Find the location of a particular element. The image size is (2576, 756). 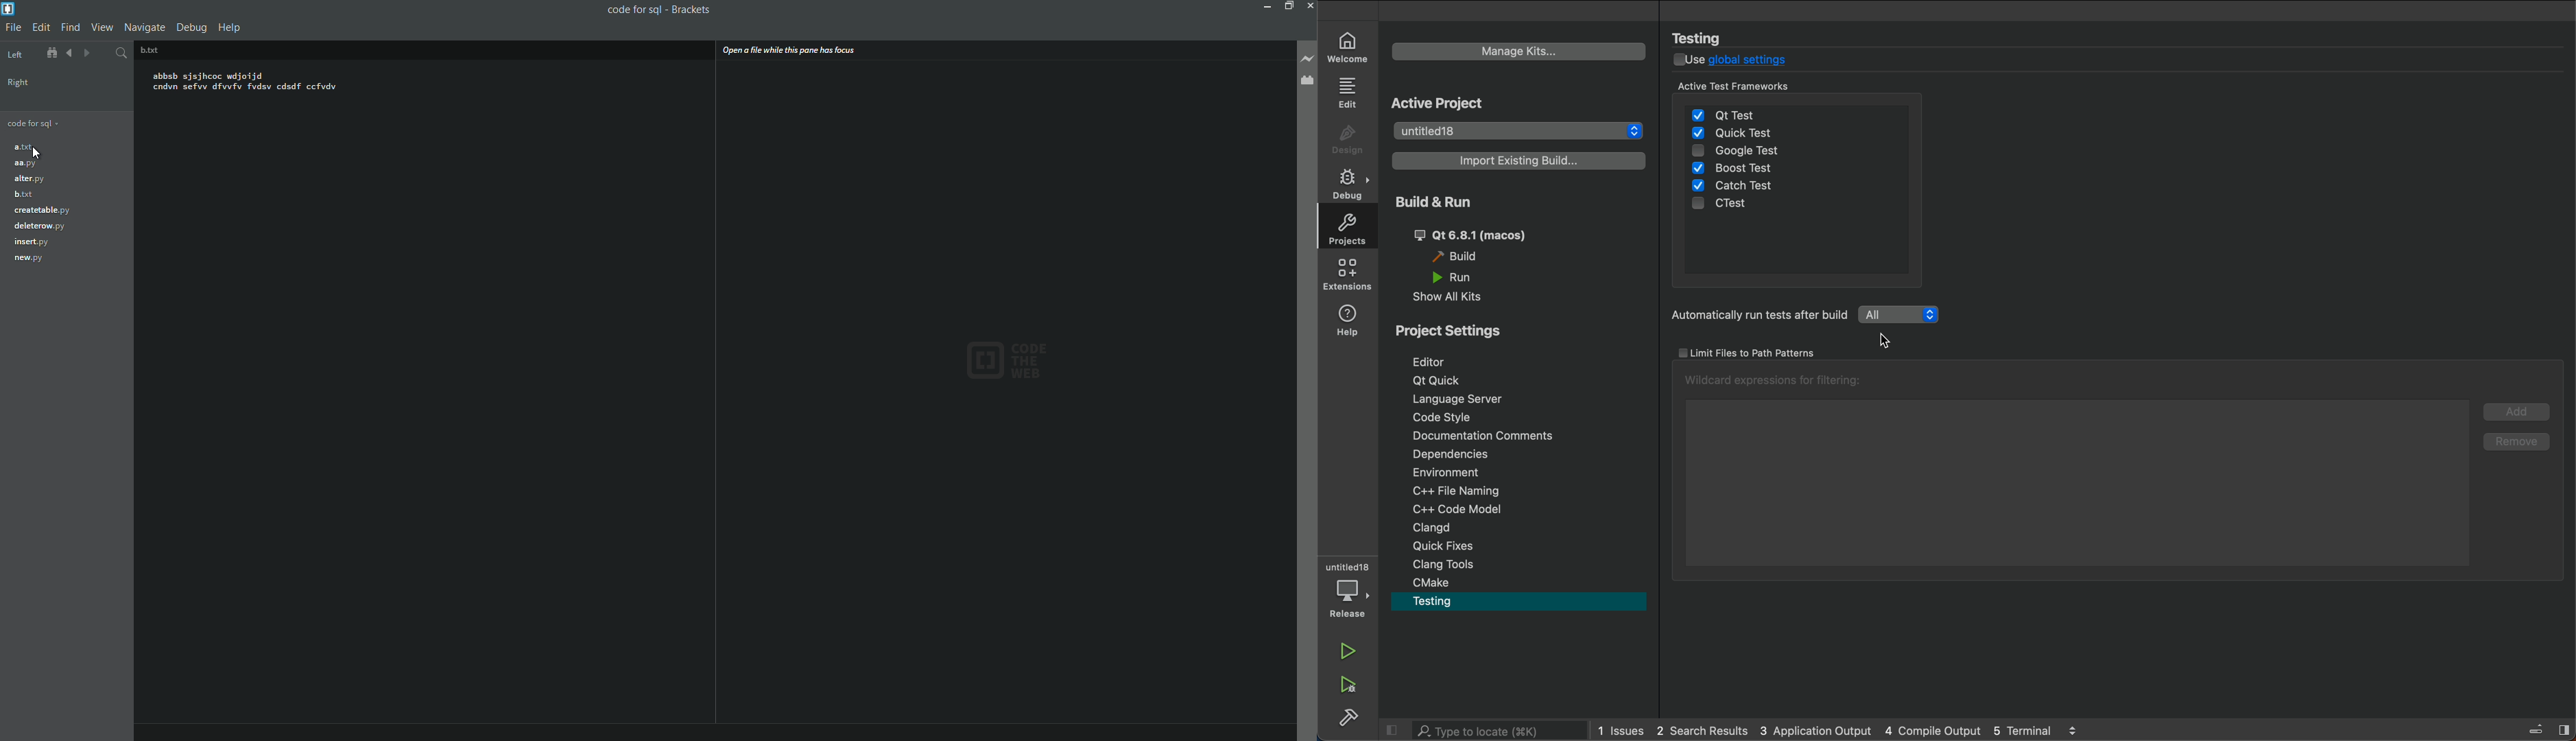

find menu is located at coordinates (71, 27).